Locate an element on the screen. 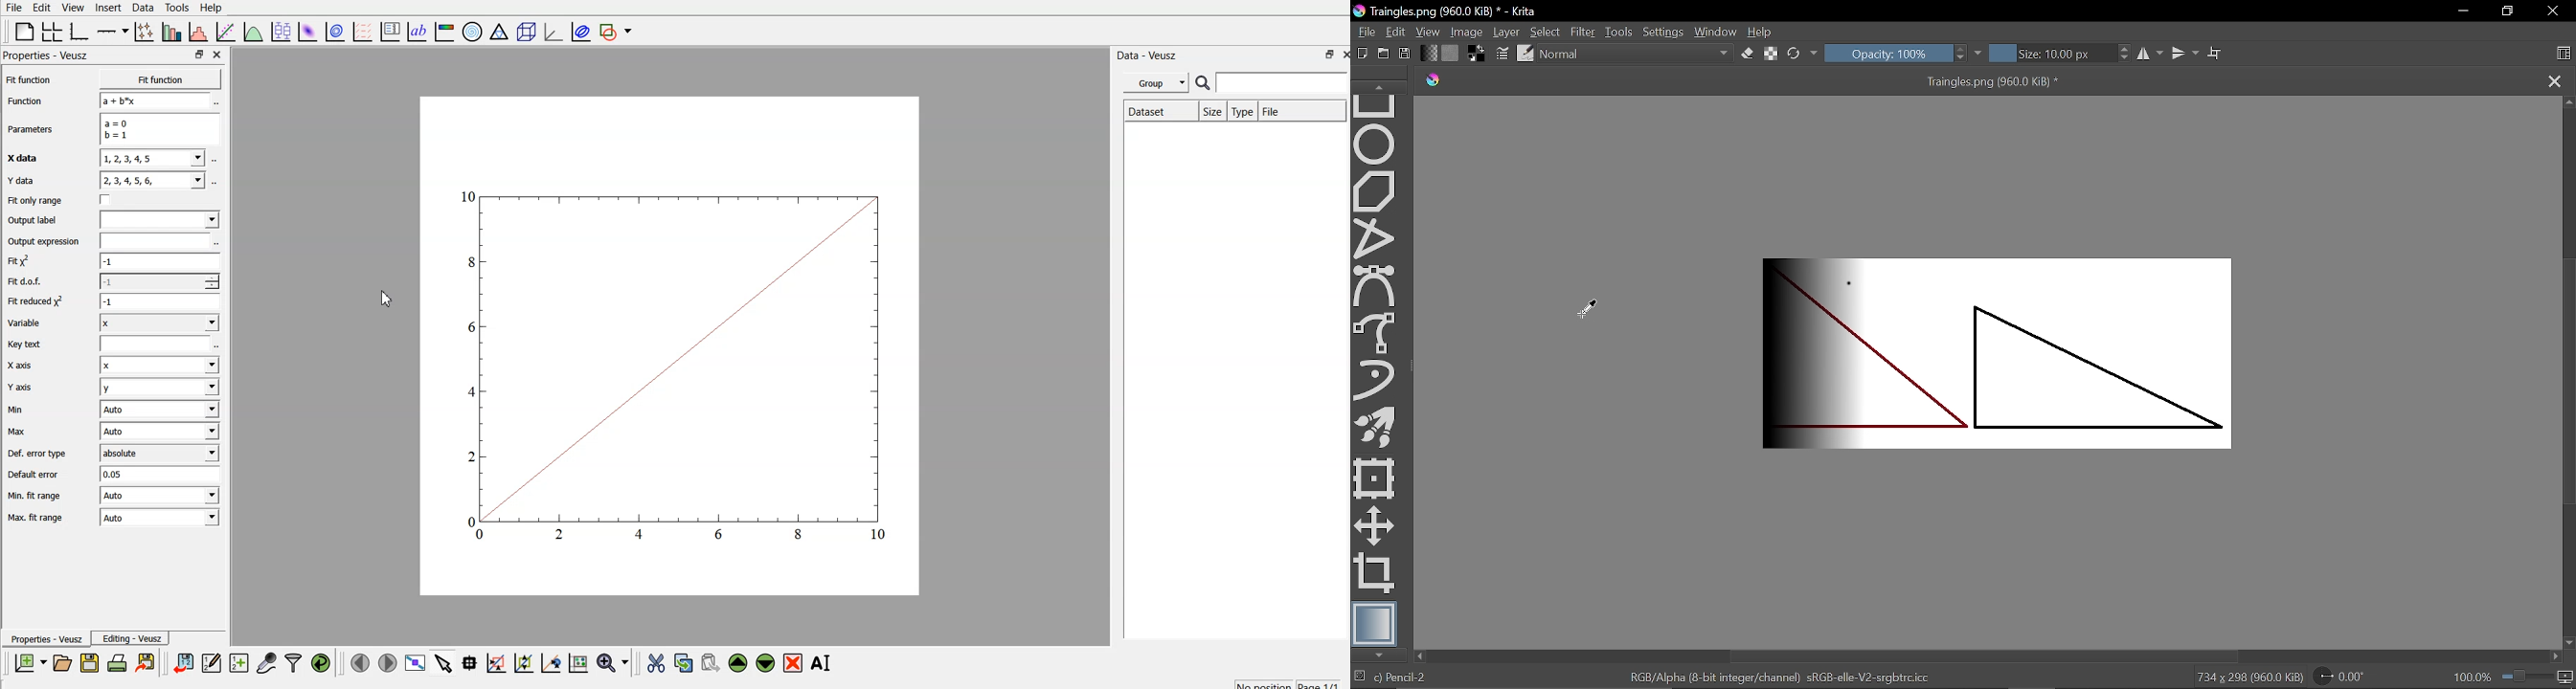  3d scene is located at coordinates (527, 33).